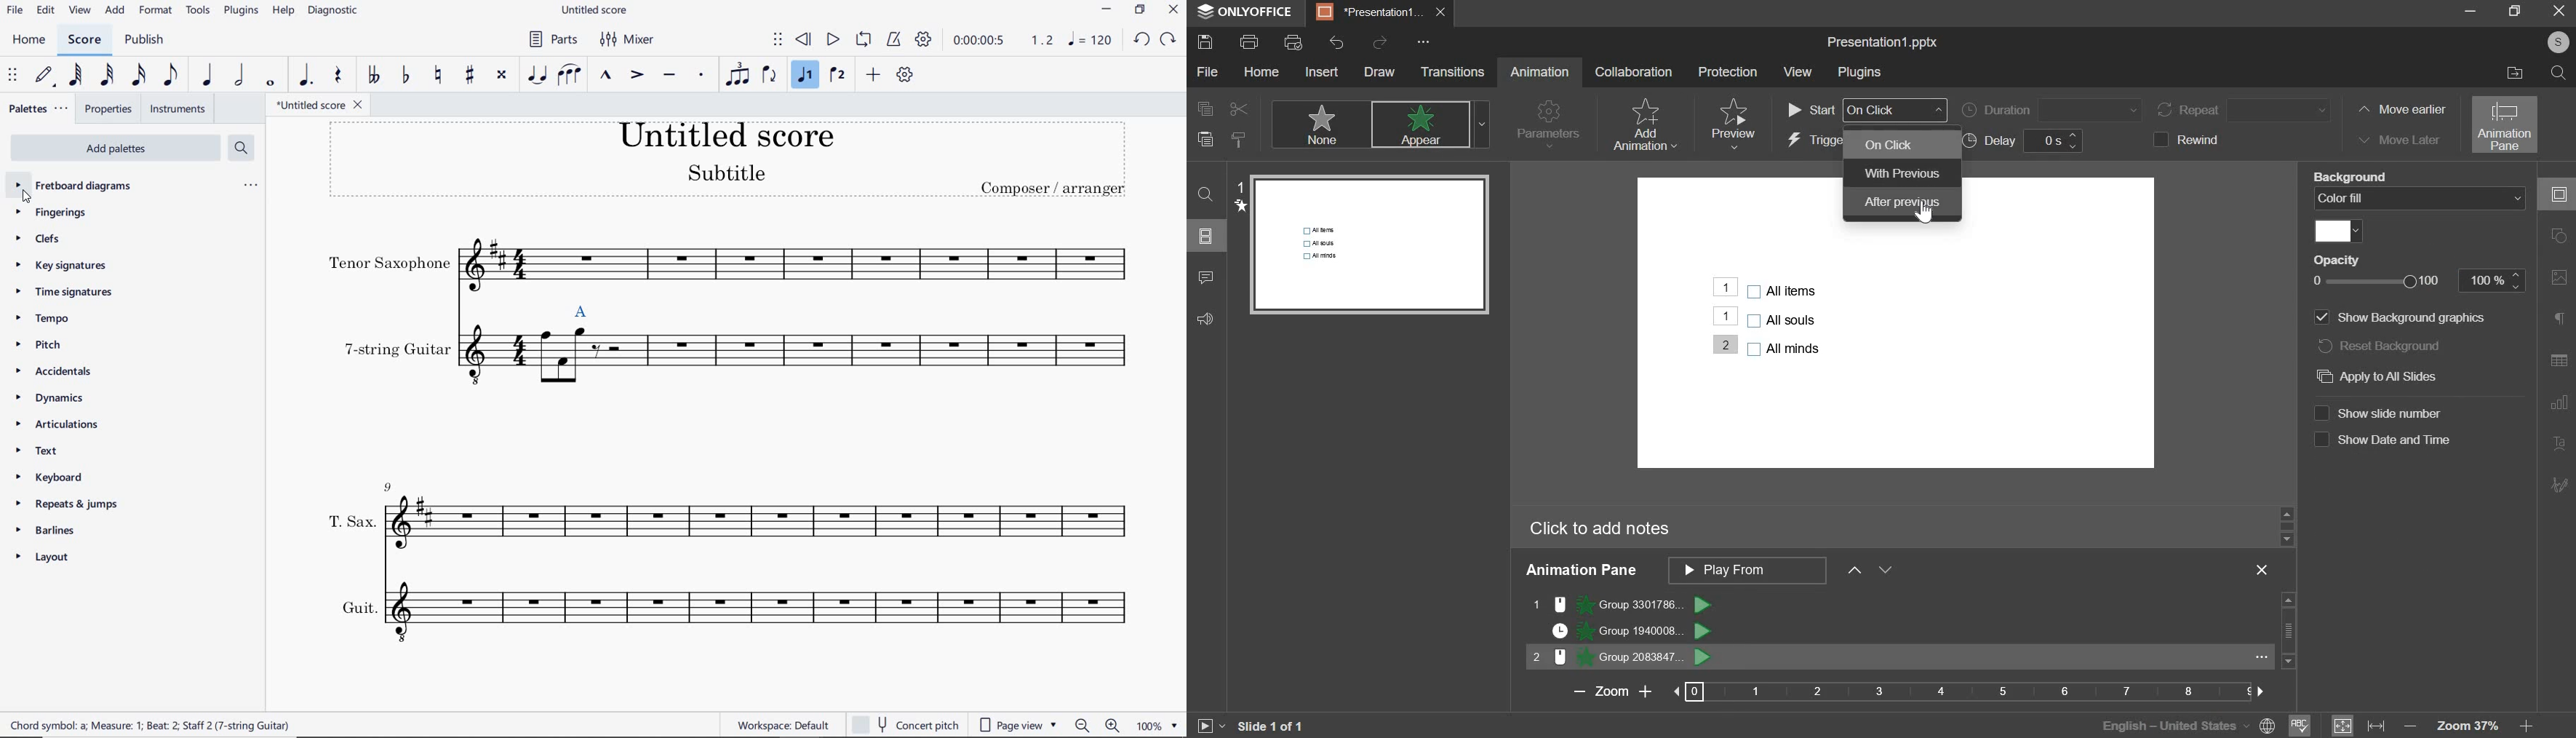  What do you see at coordinates (1174, 11) in the screenshot?
I see `CLOSE` at bounding box center [1174, 11].